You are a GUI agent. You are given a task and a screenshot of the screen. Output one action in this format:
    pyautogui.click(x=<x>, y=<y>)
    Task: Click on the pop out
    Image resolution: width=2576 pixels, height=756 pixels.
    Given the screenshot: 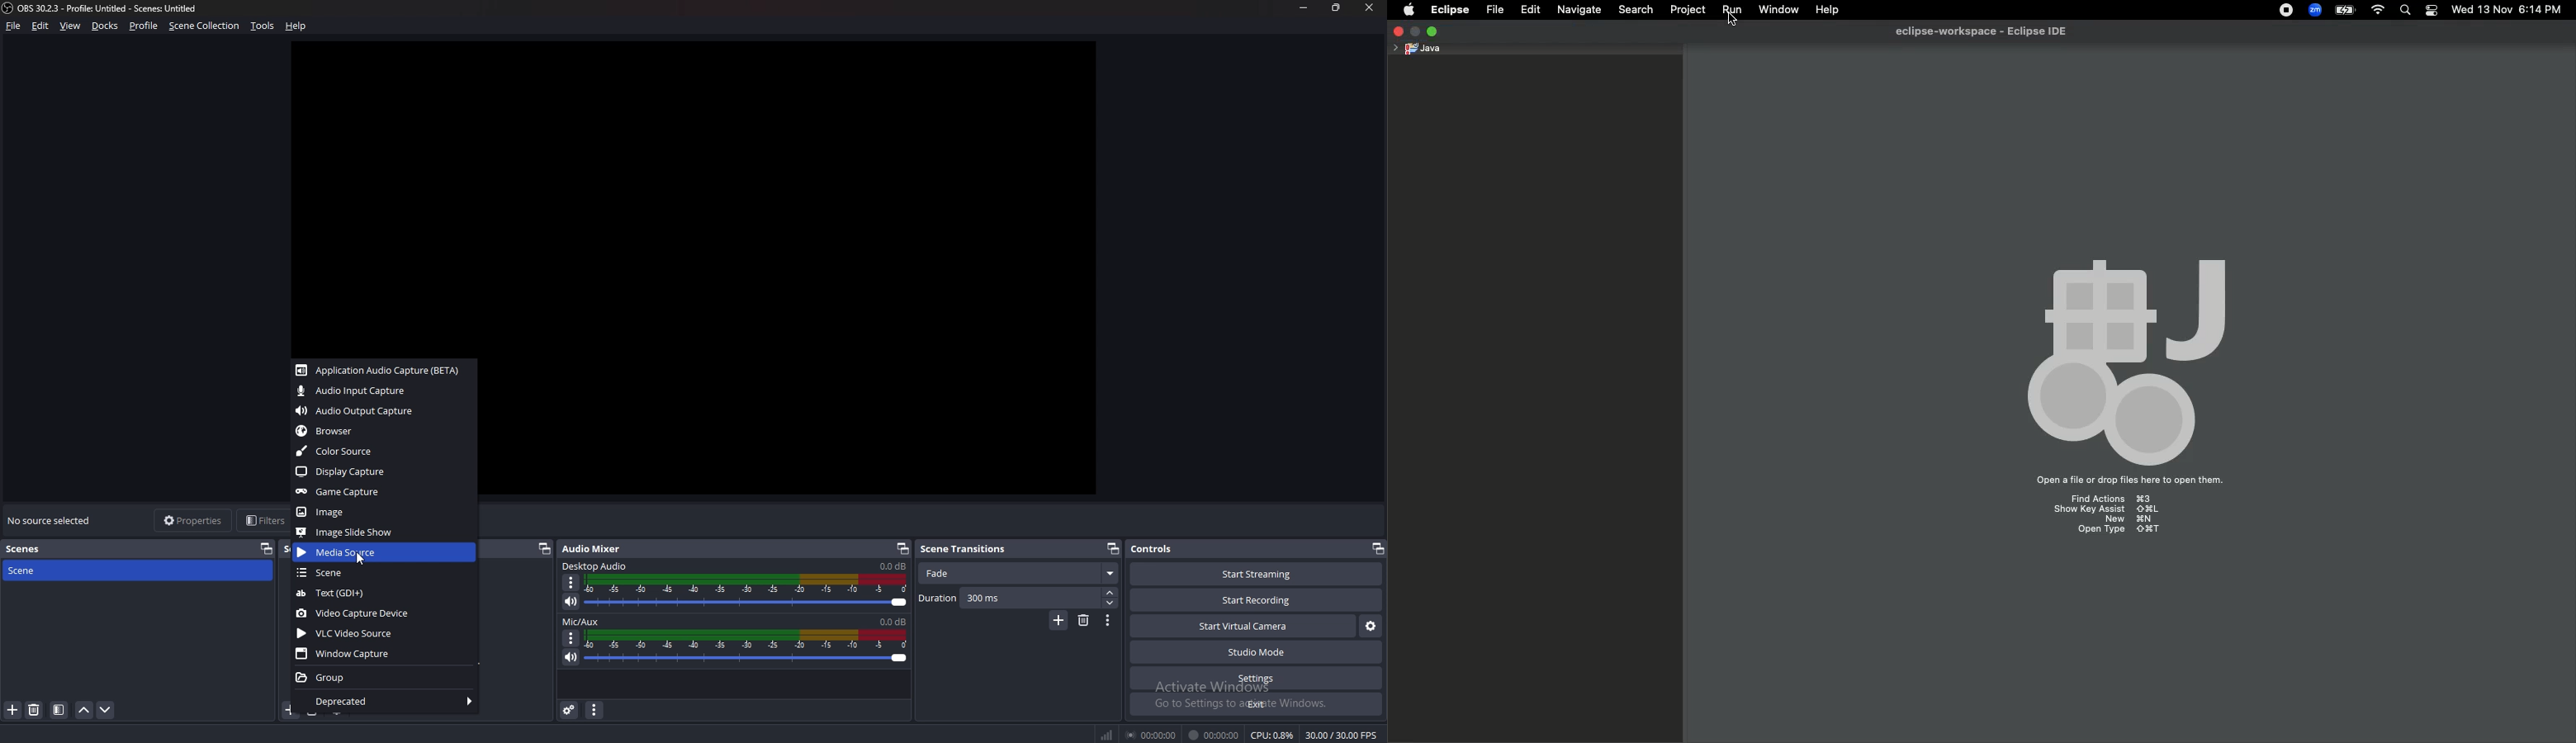 What is the action you would take?
    pyautogui.click(x=263, y=548)
    